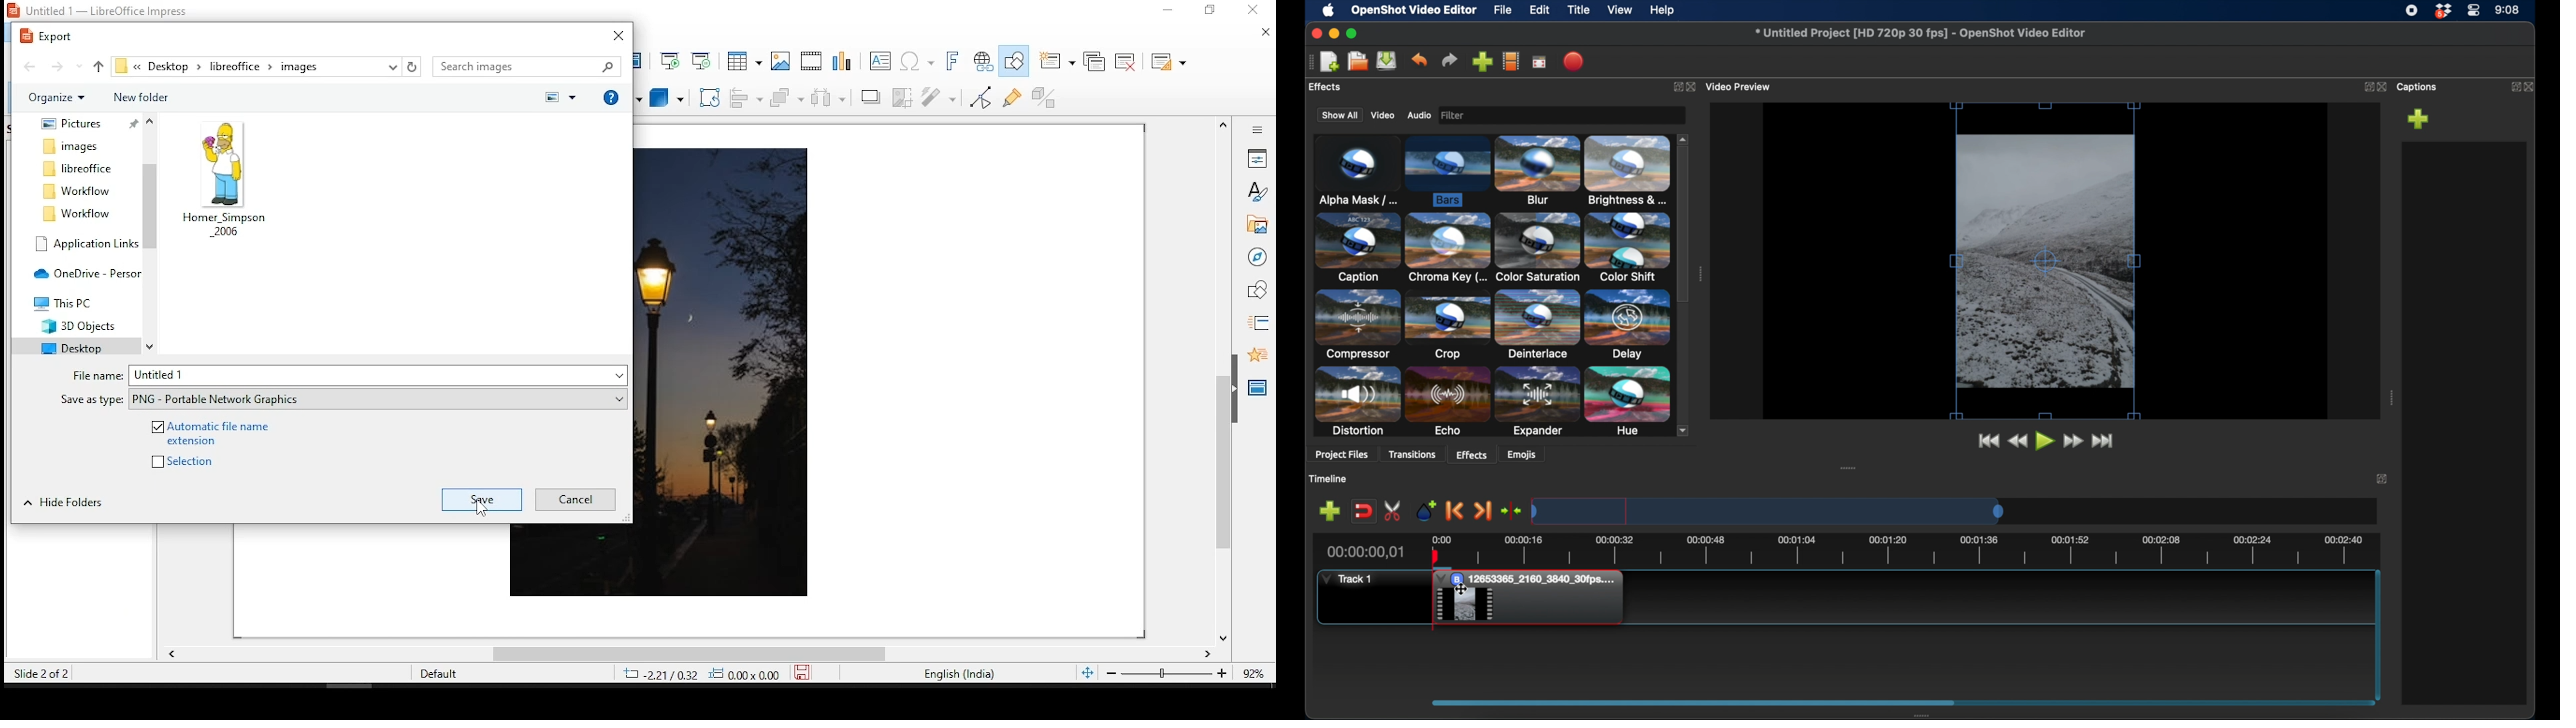  I want to click on folder, so click(86, 243).